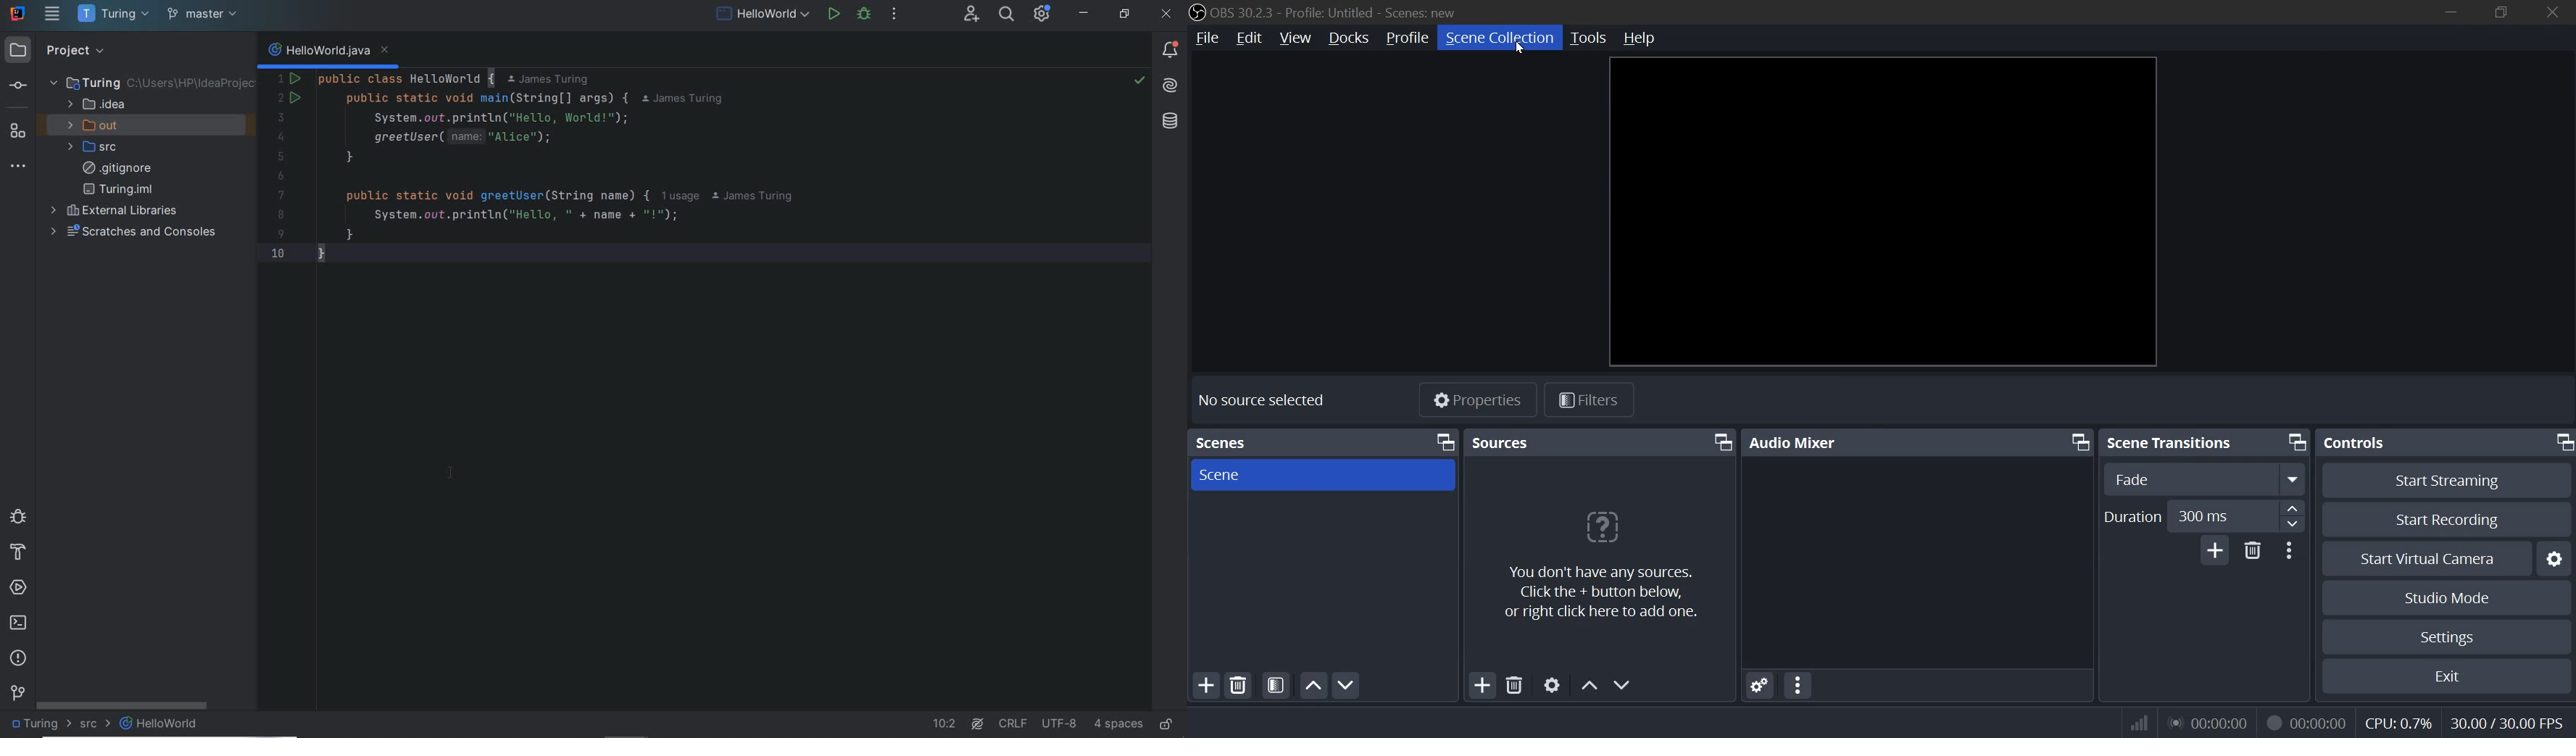 The image size is (2576, 756). What do you see at coordinates (2215, 550) in the screenshot?
I see `add` at bounding box center [2215, 550].